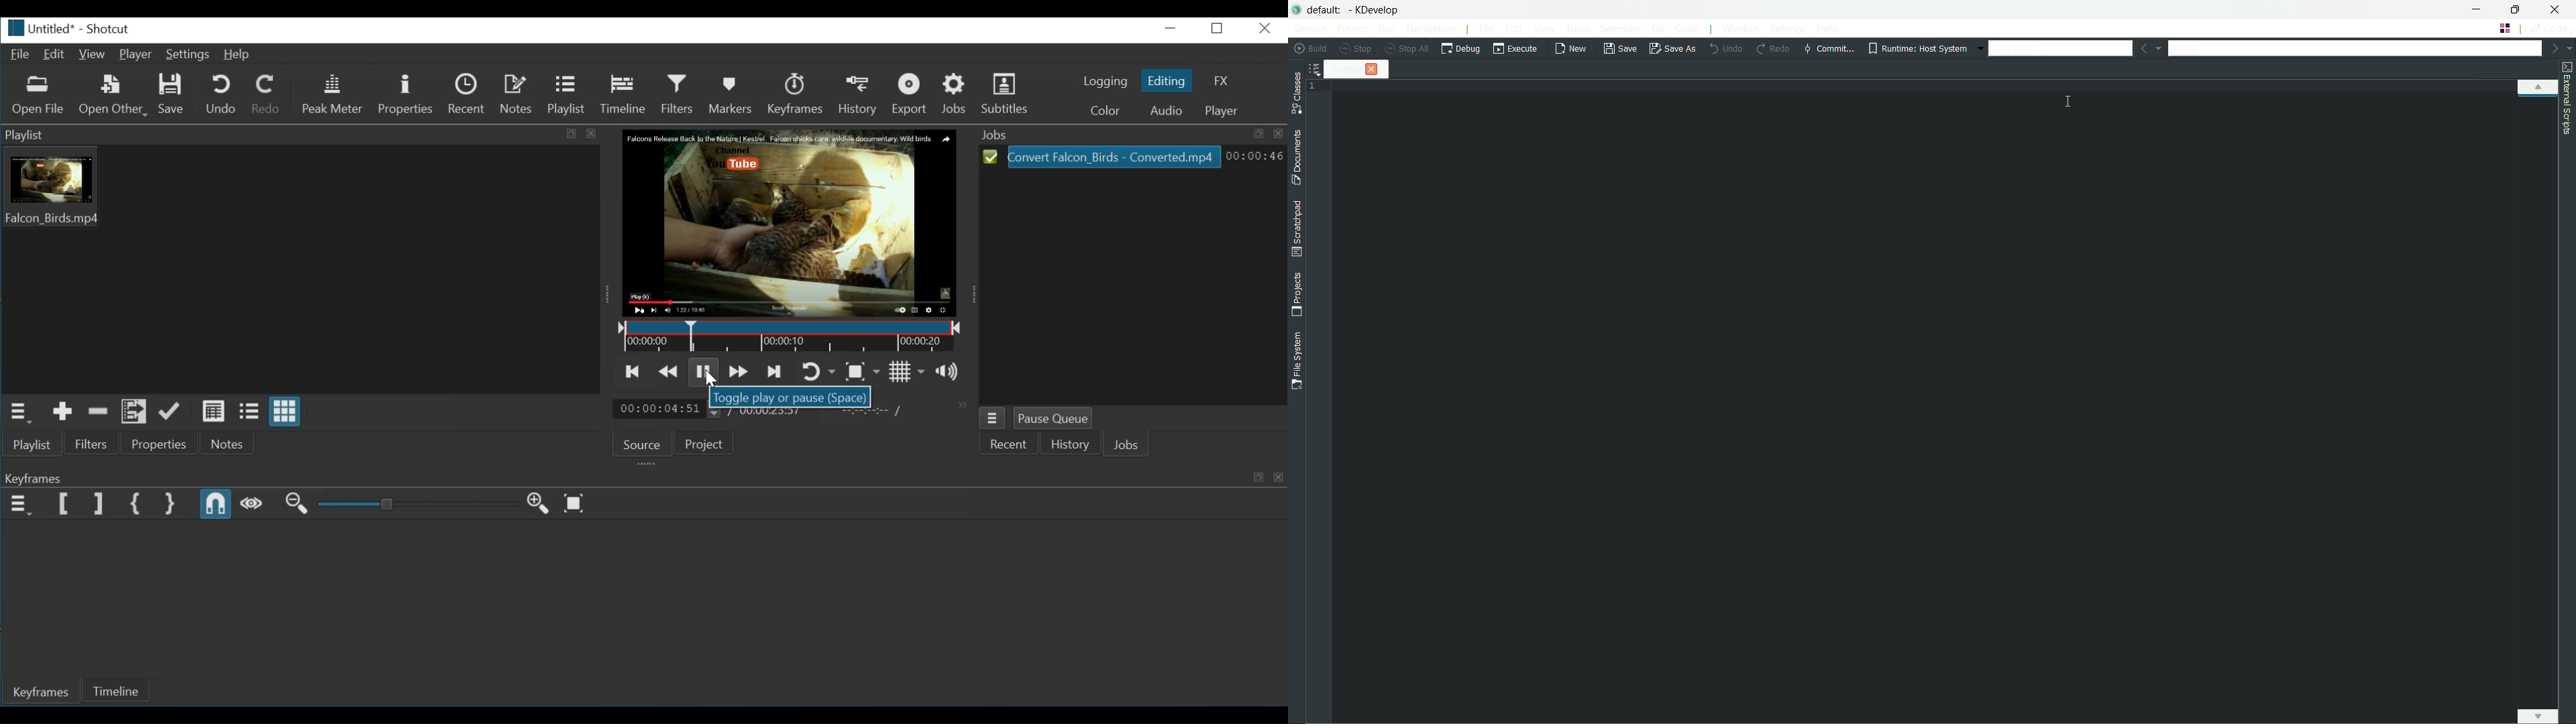  I want to click on Notes, so click(225, 442).